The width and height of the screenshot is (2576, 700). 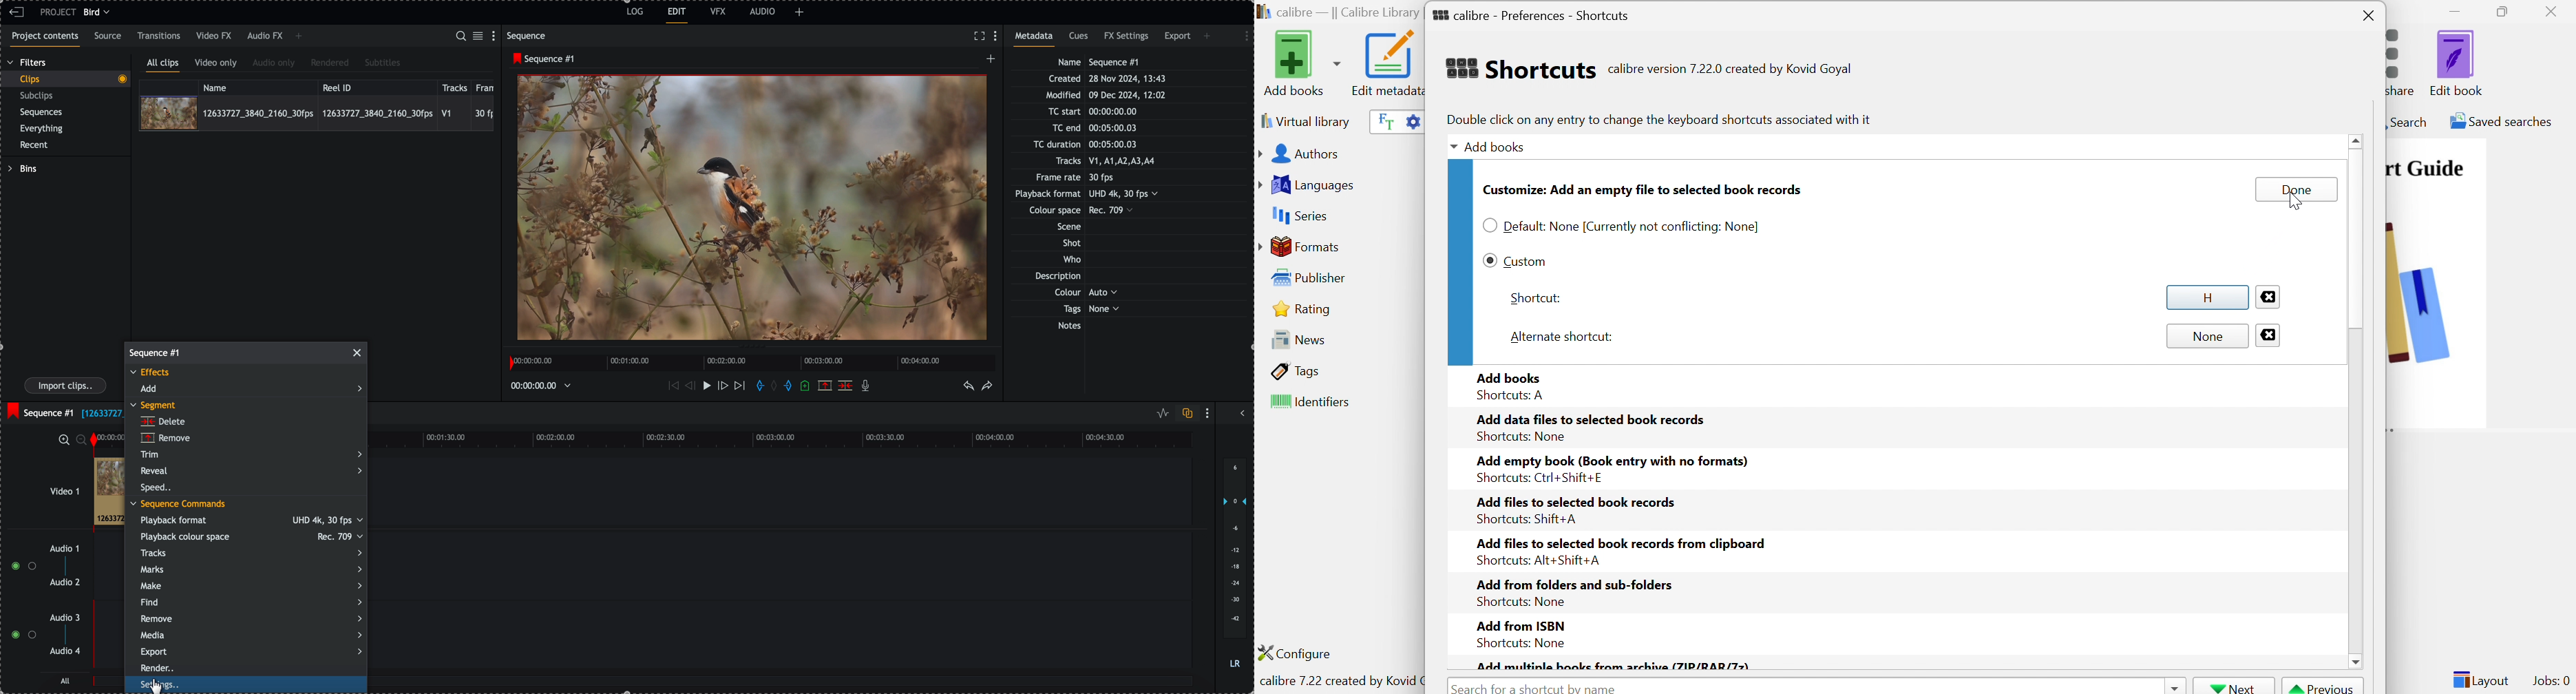 What do you see at coordinates (215, 36) in the screenshot?
I see `video FX` at bounding box center [215, 36].